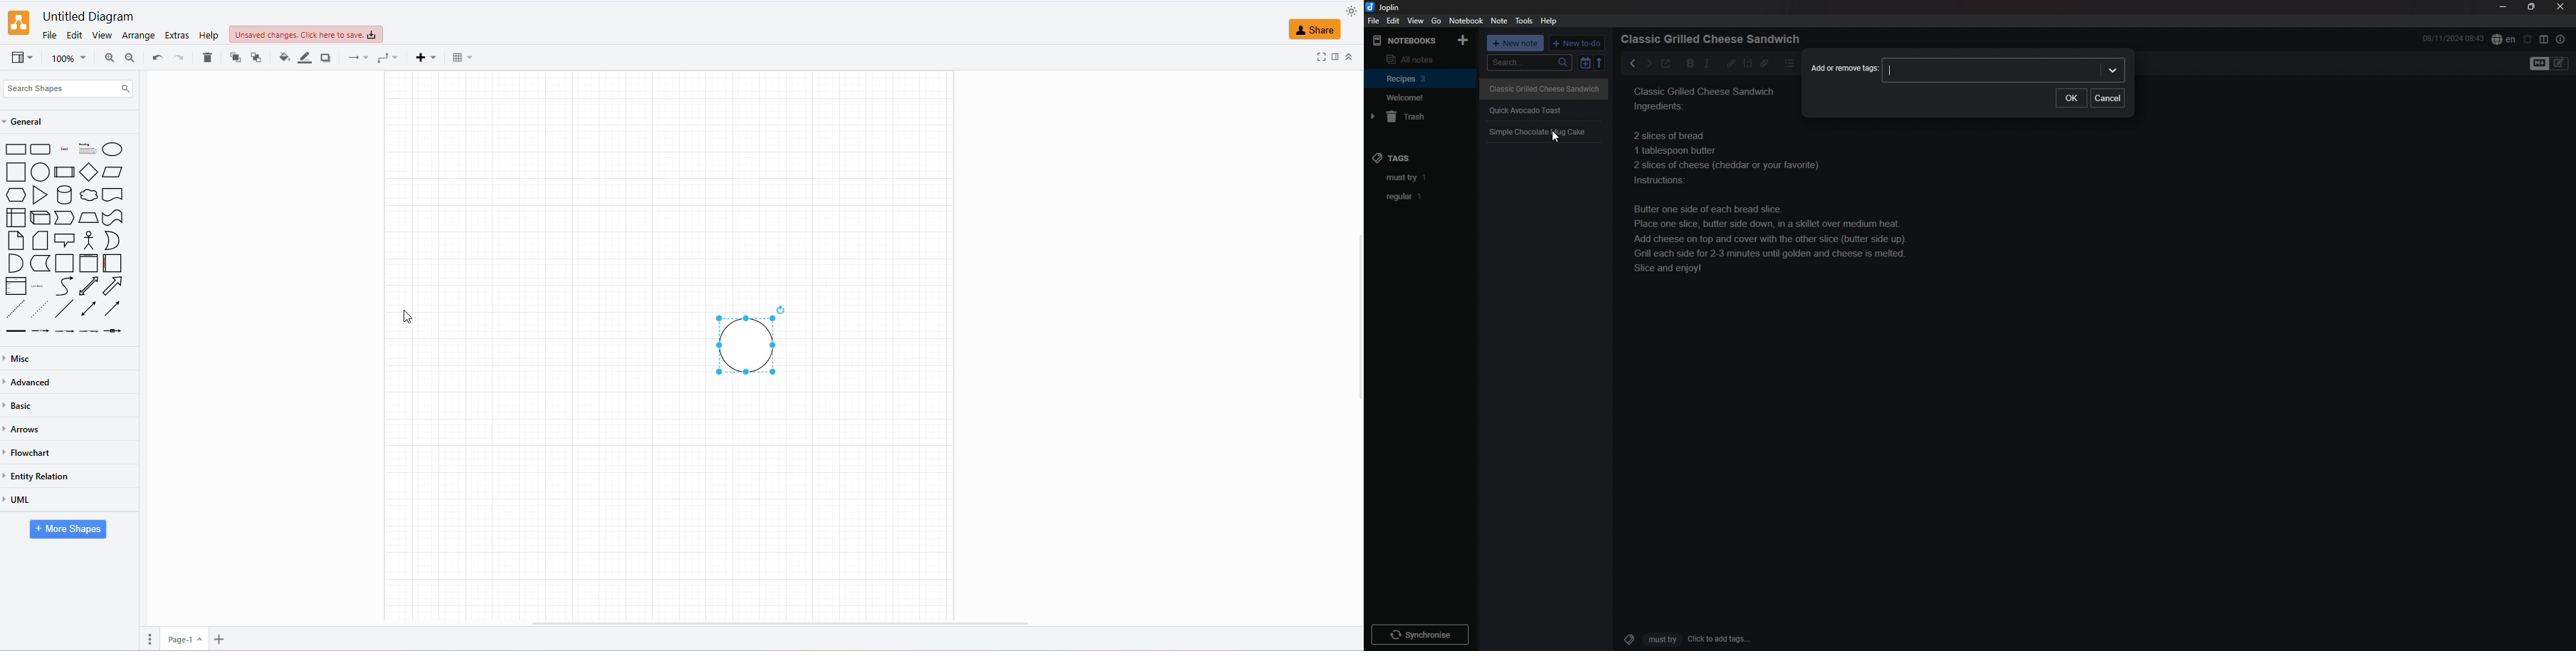  I want to click on attachment, so click(1764, 63).